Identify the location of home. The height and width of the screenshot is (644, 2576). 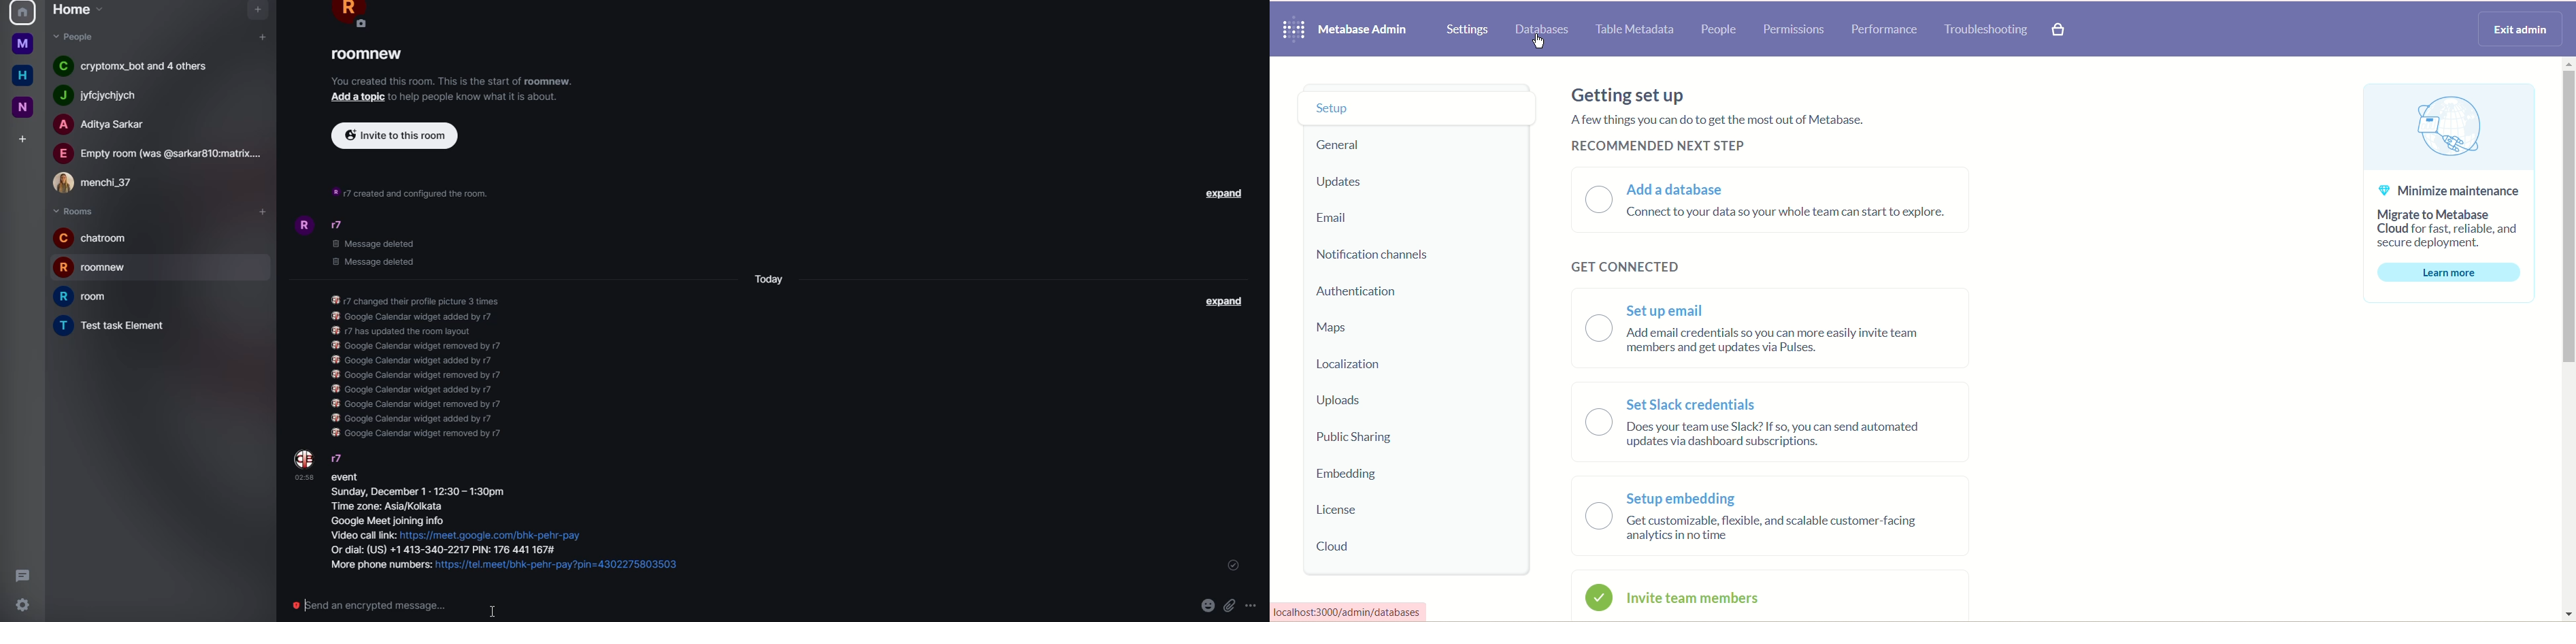
(22, 75).